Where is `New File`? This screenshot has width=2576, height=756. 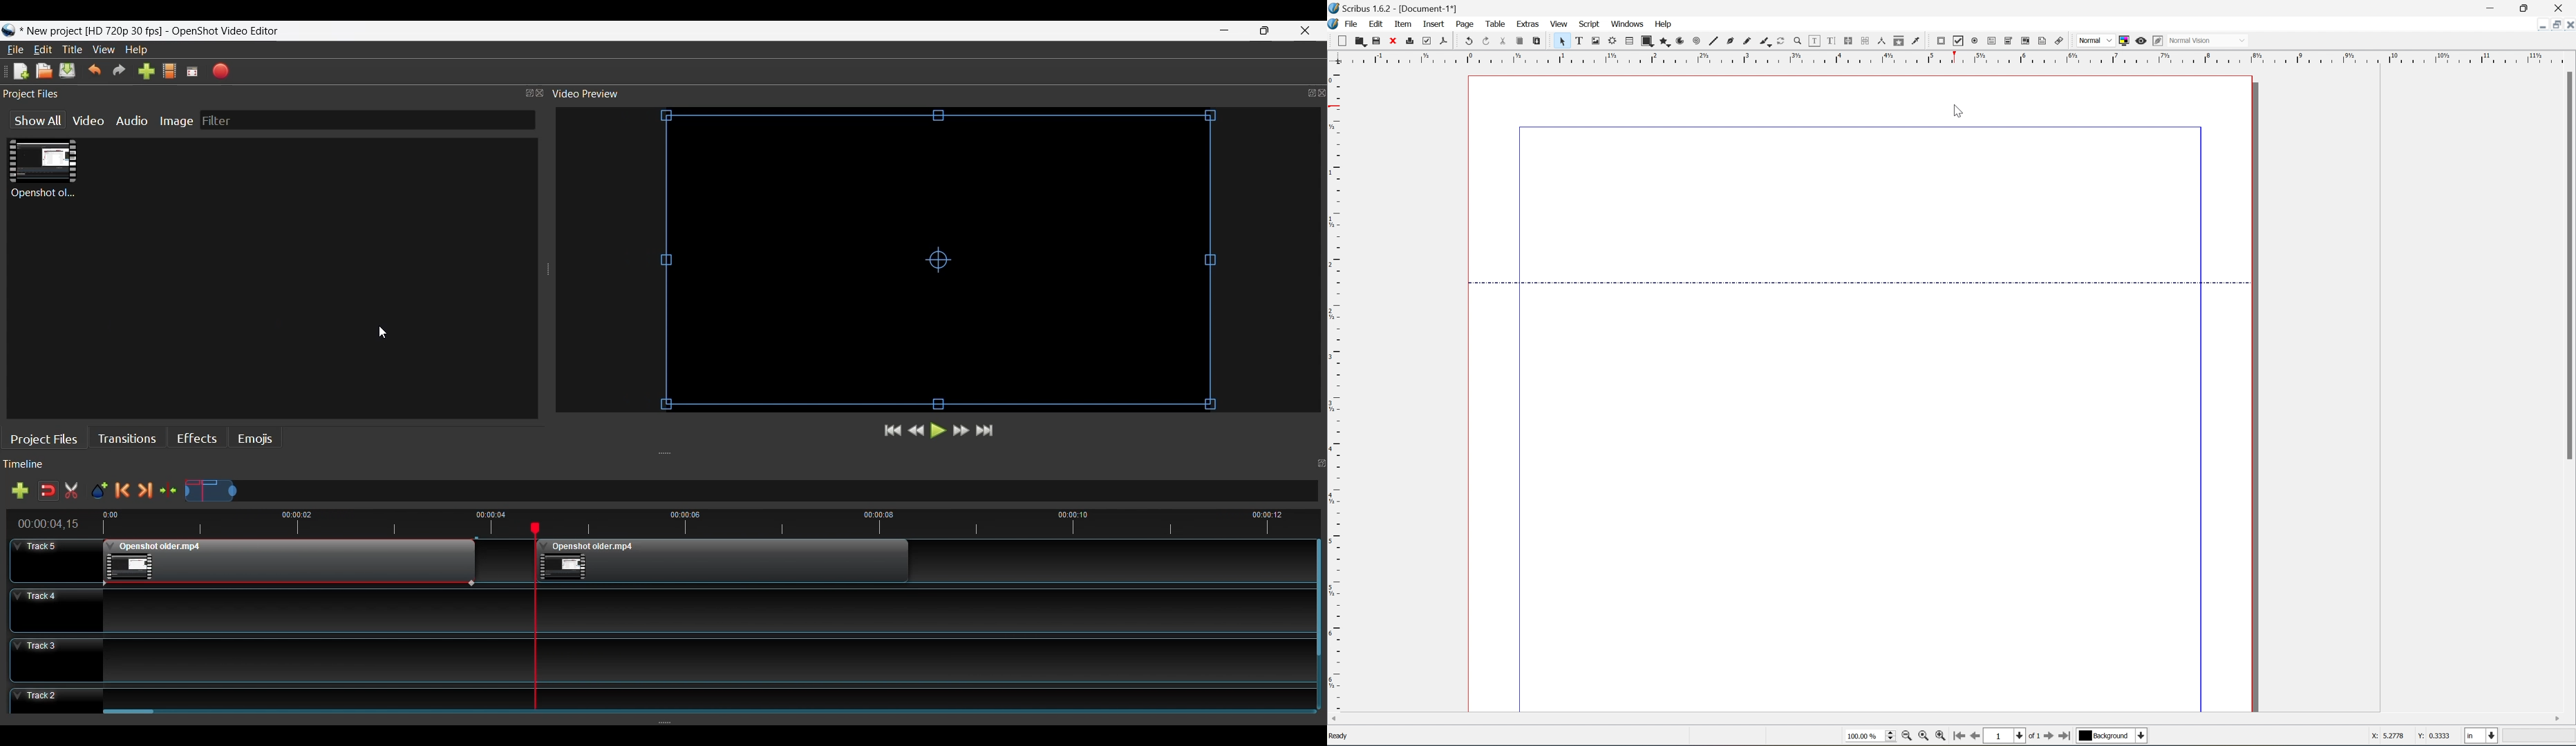
New File is located at coordinates (19, 70).